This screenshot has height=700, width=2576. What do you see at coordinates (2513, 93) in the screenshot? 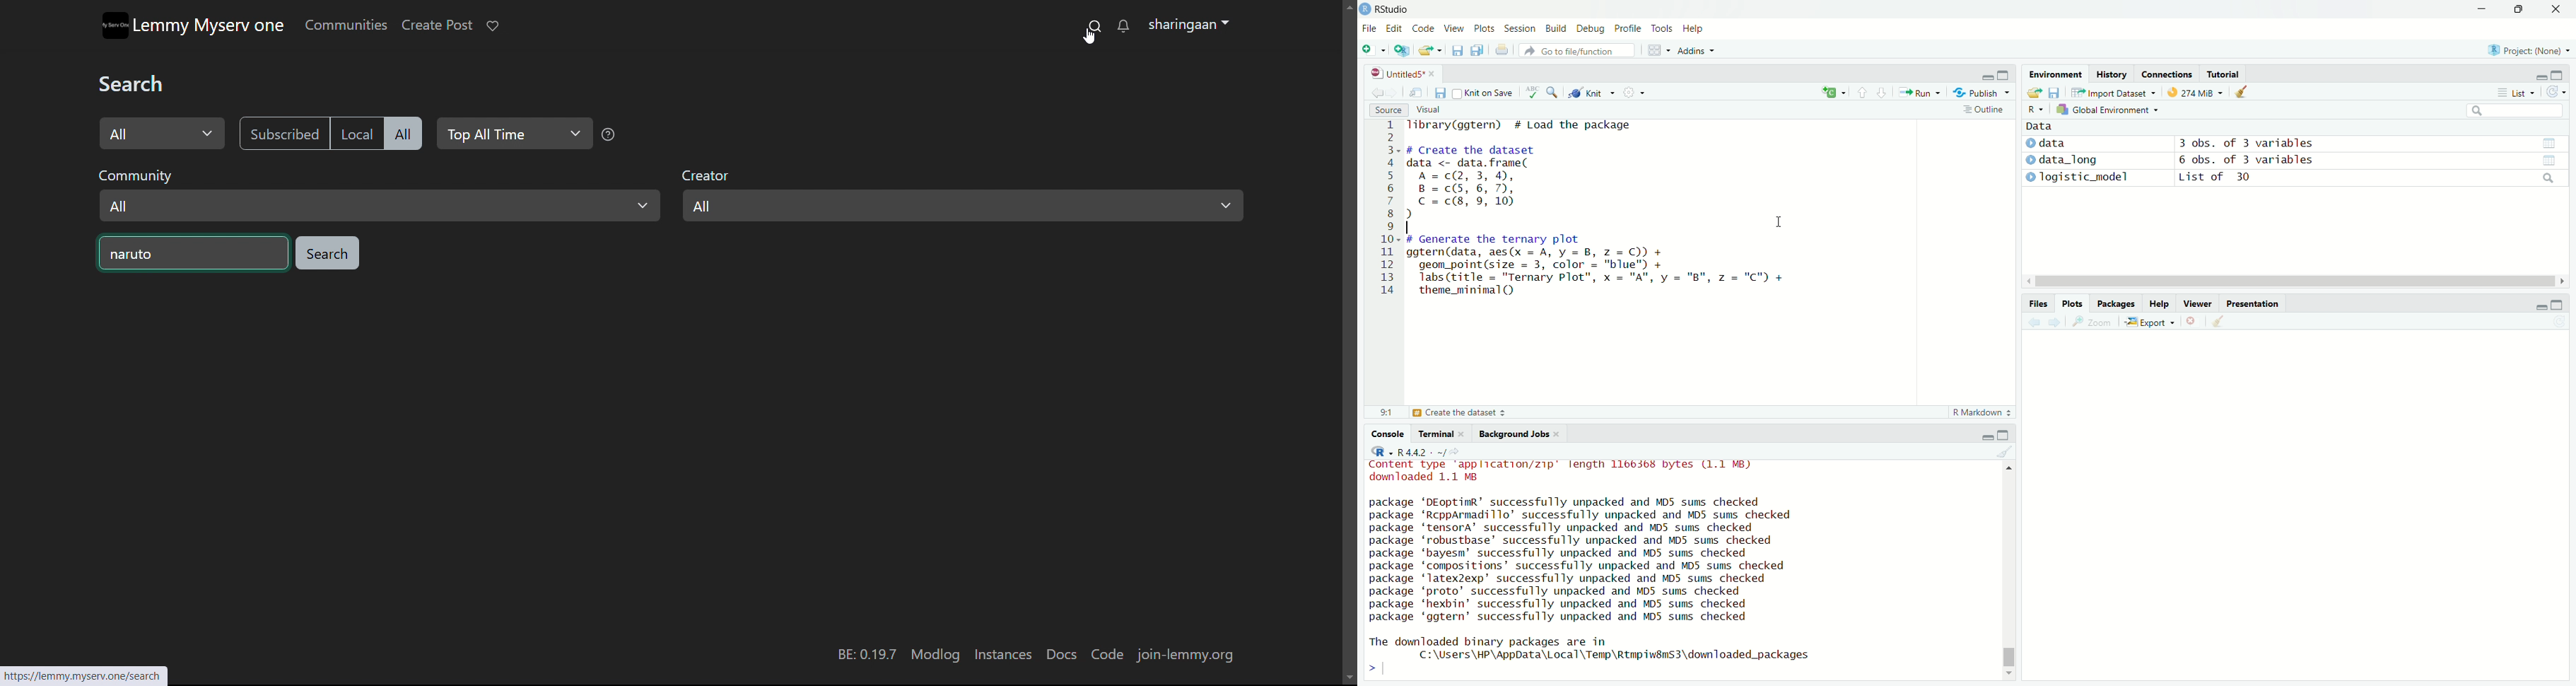
I see `List` at bounding box center [2513, 93].